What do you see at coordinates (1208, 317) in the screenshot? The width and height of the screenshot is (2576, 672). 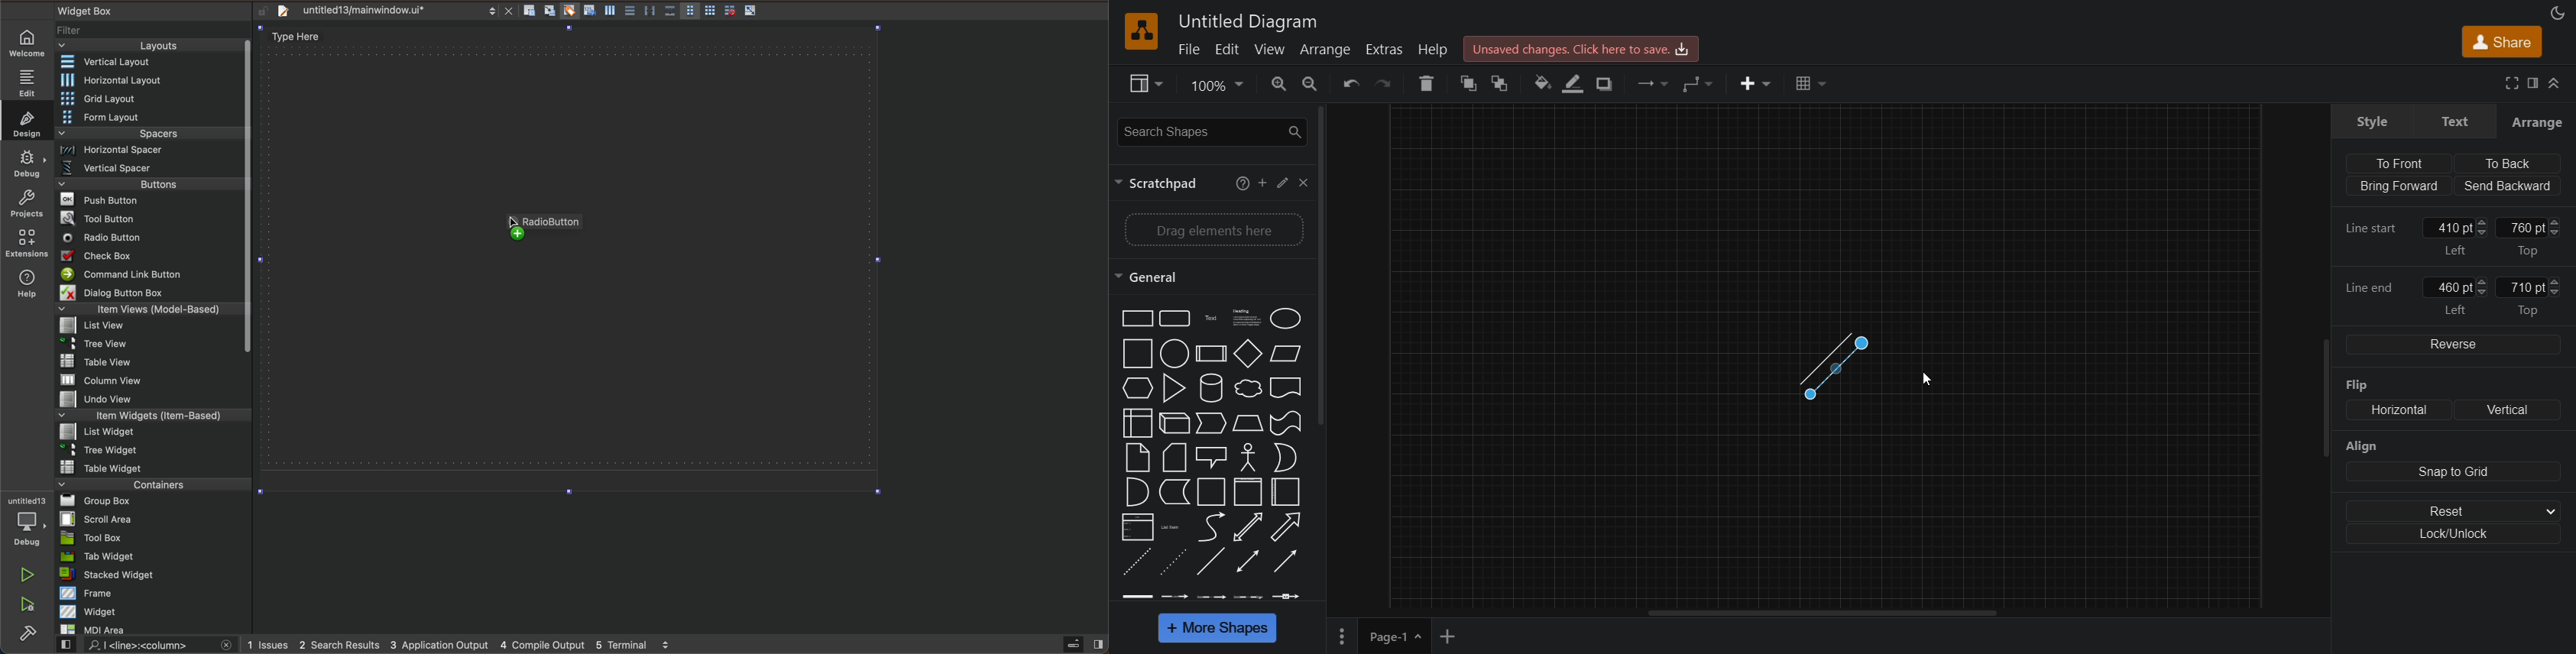 I see `Text` at bounding box center [1208, 317].